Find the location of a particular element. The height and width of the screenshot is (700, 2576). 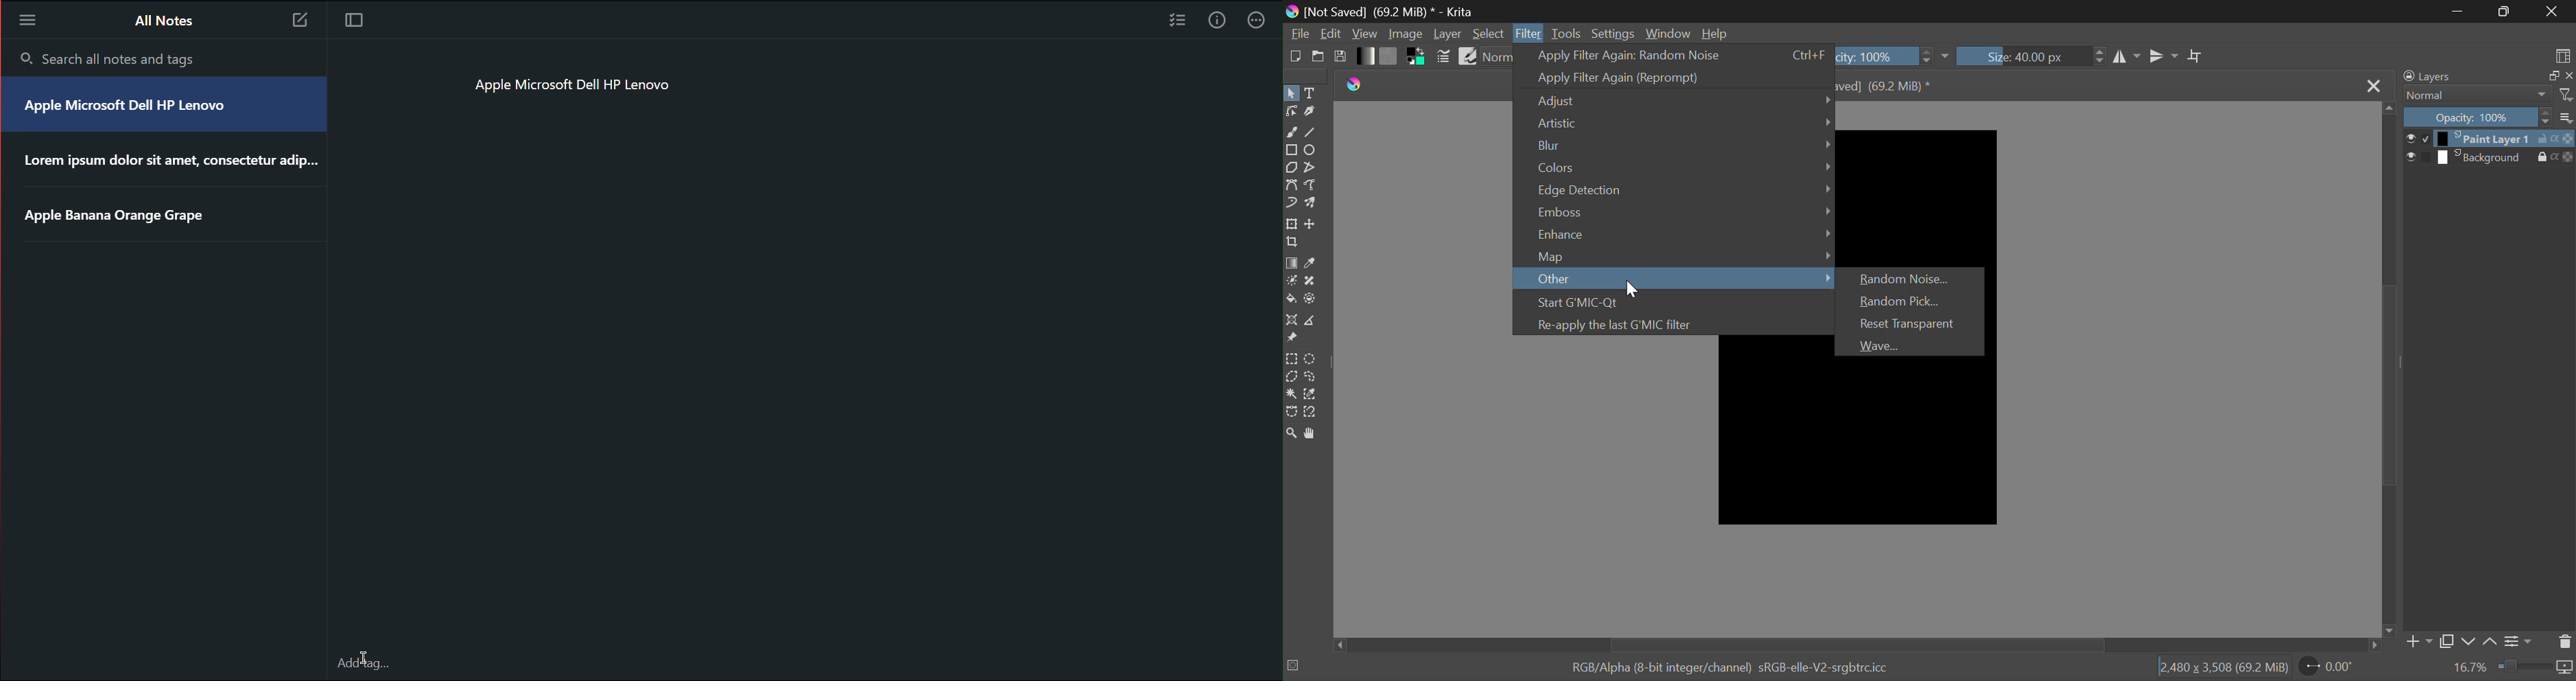

Restore Down is located at coordinates (2460, 11).